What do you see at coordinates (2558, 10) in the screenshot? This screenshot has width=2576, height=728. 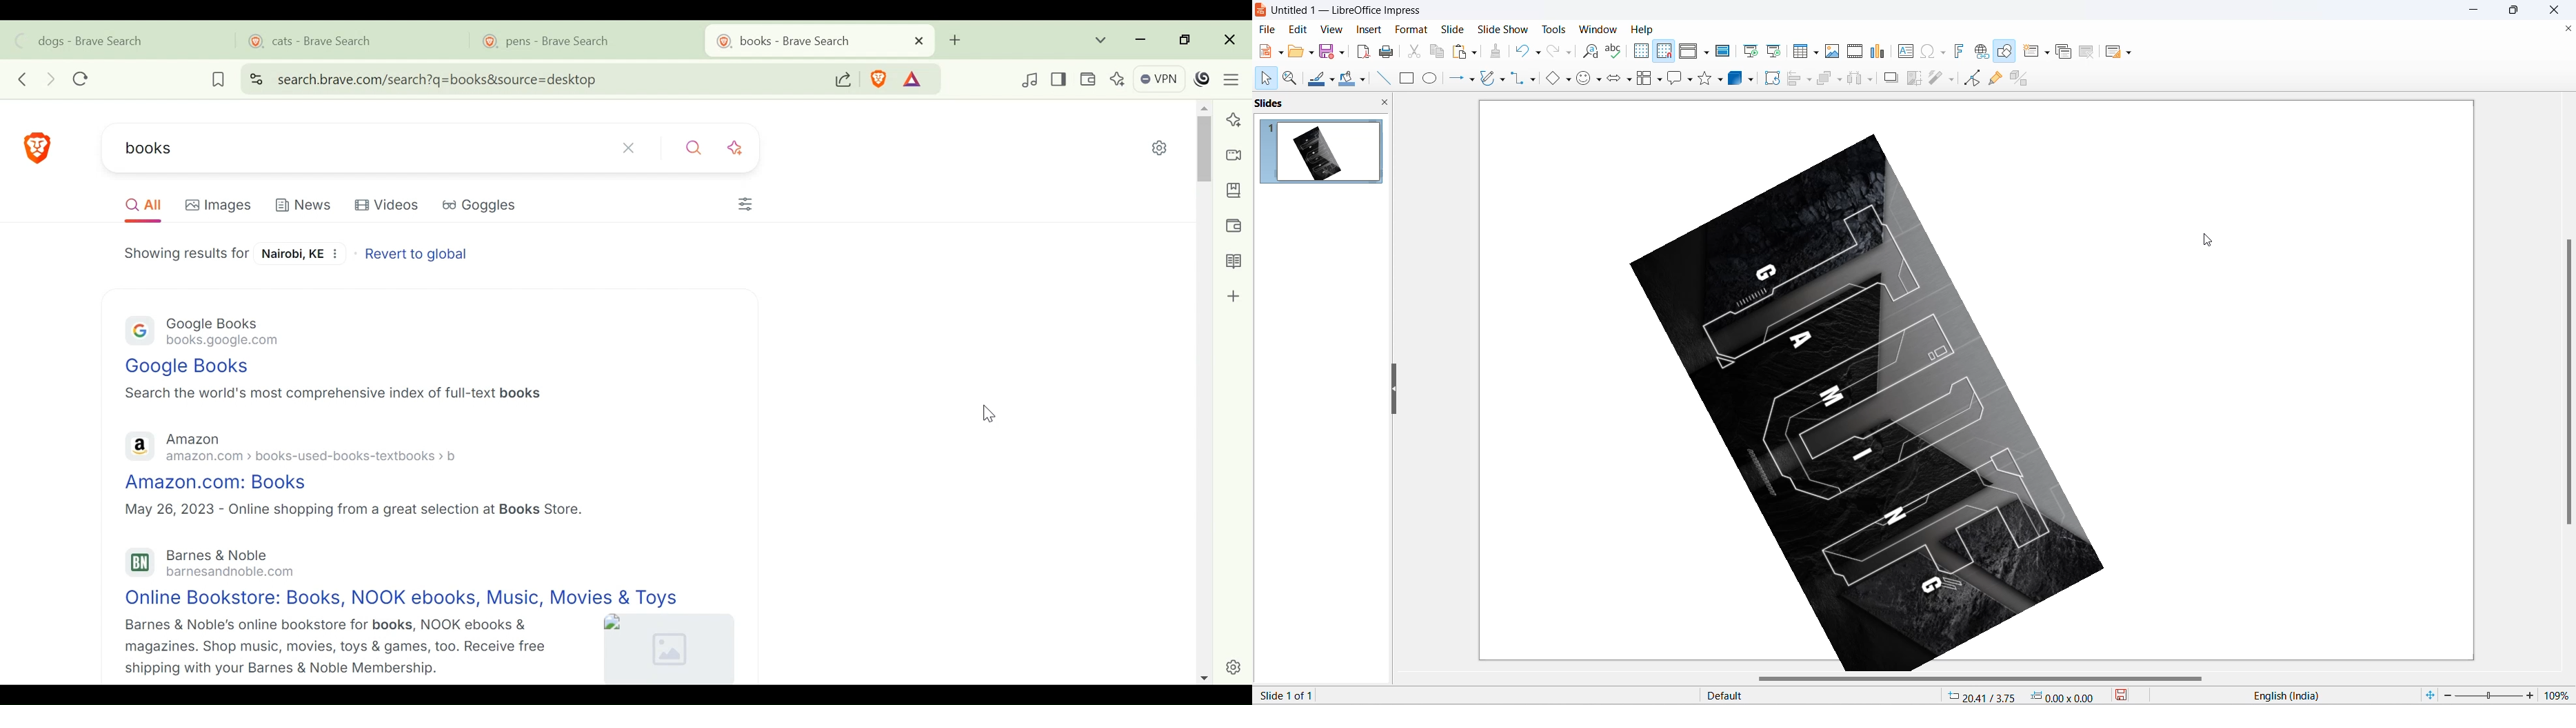 I see `close` at bounding box center [2558, 10].